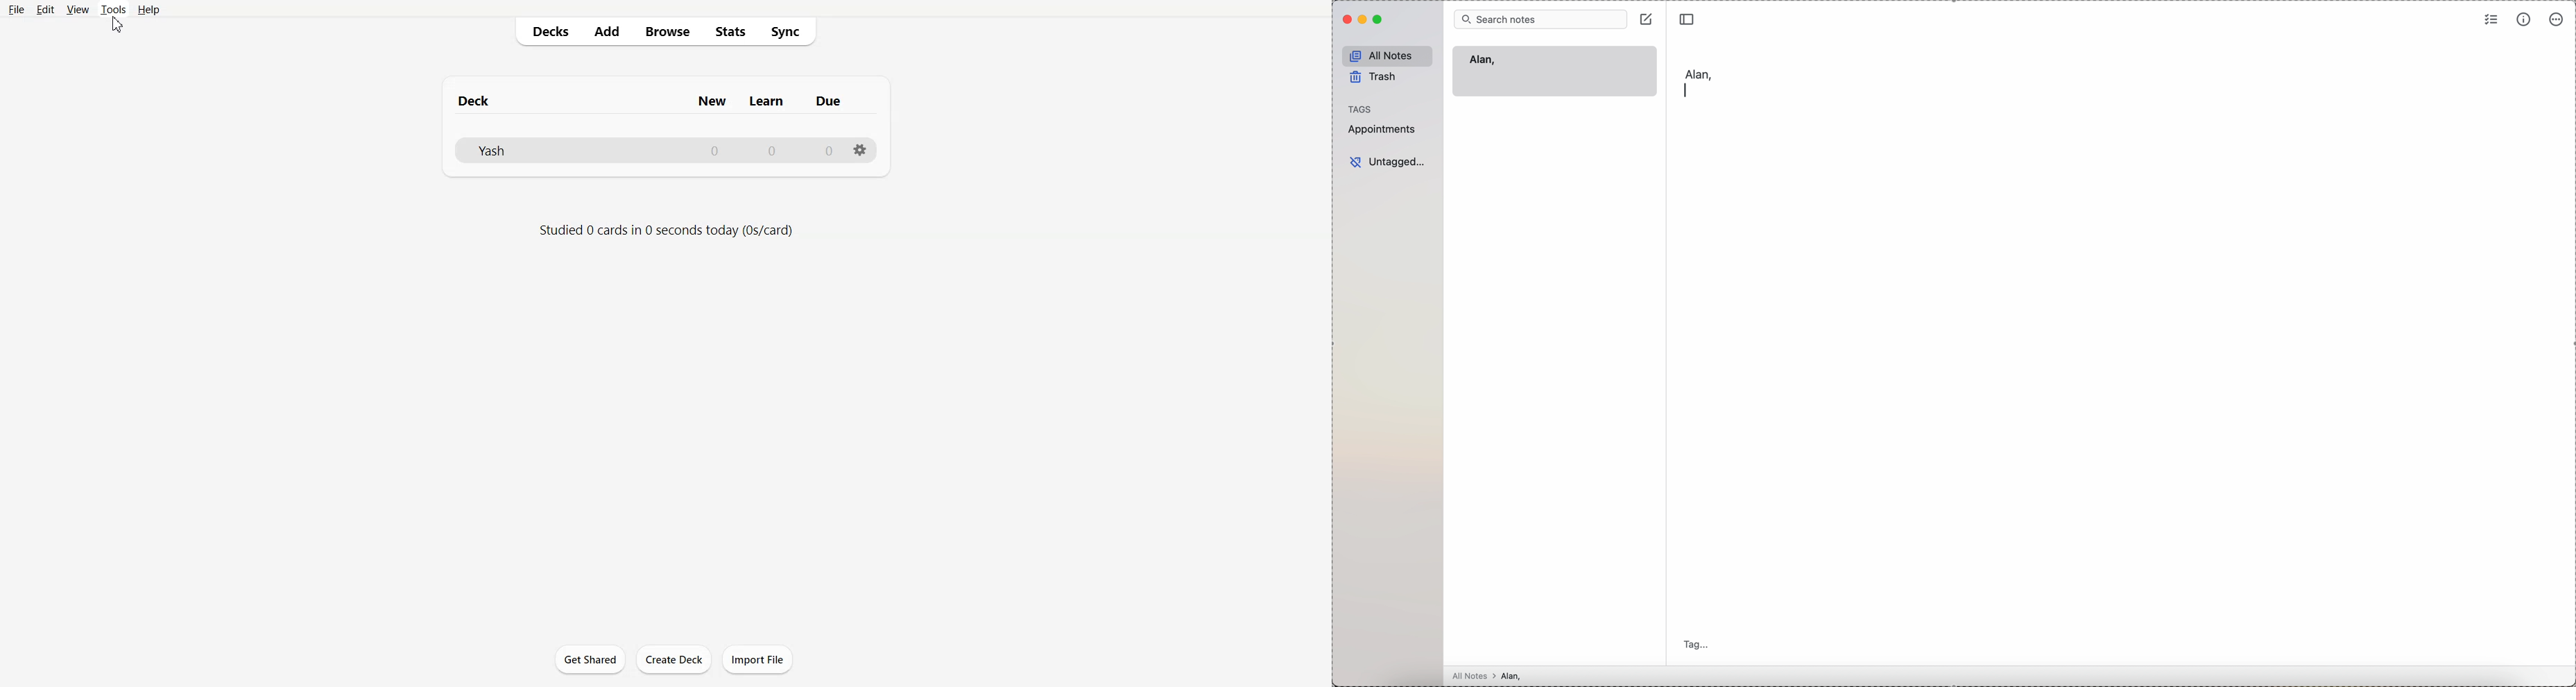  Describe the element at coordinates (1483, 60) in the screenshot. I see `Alan,` at that location.